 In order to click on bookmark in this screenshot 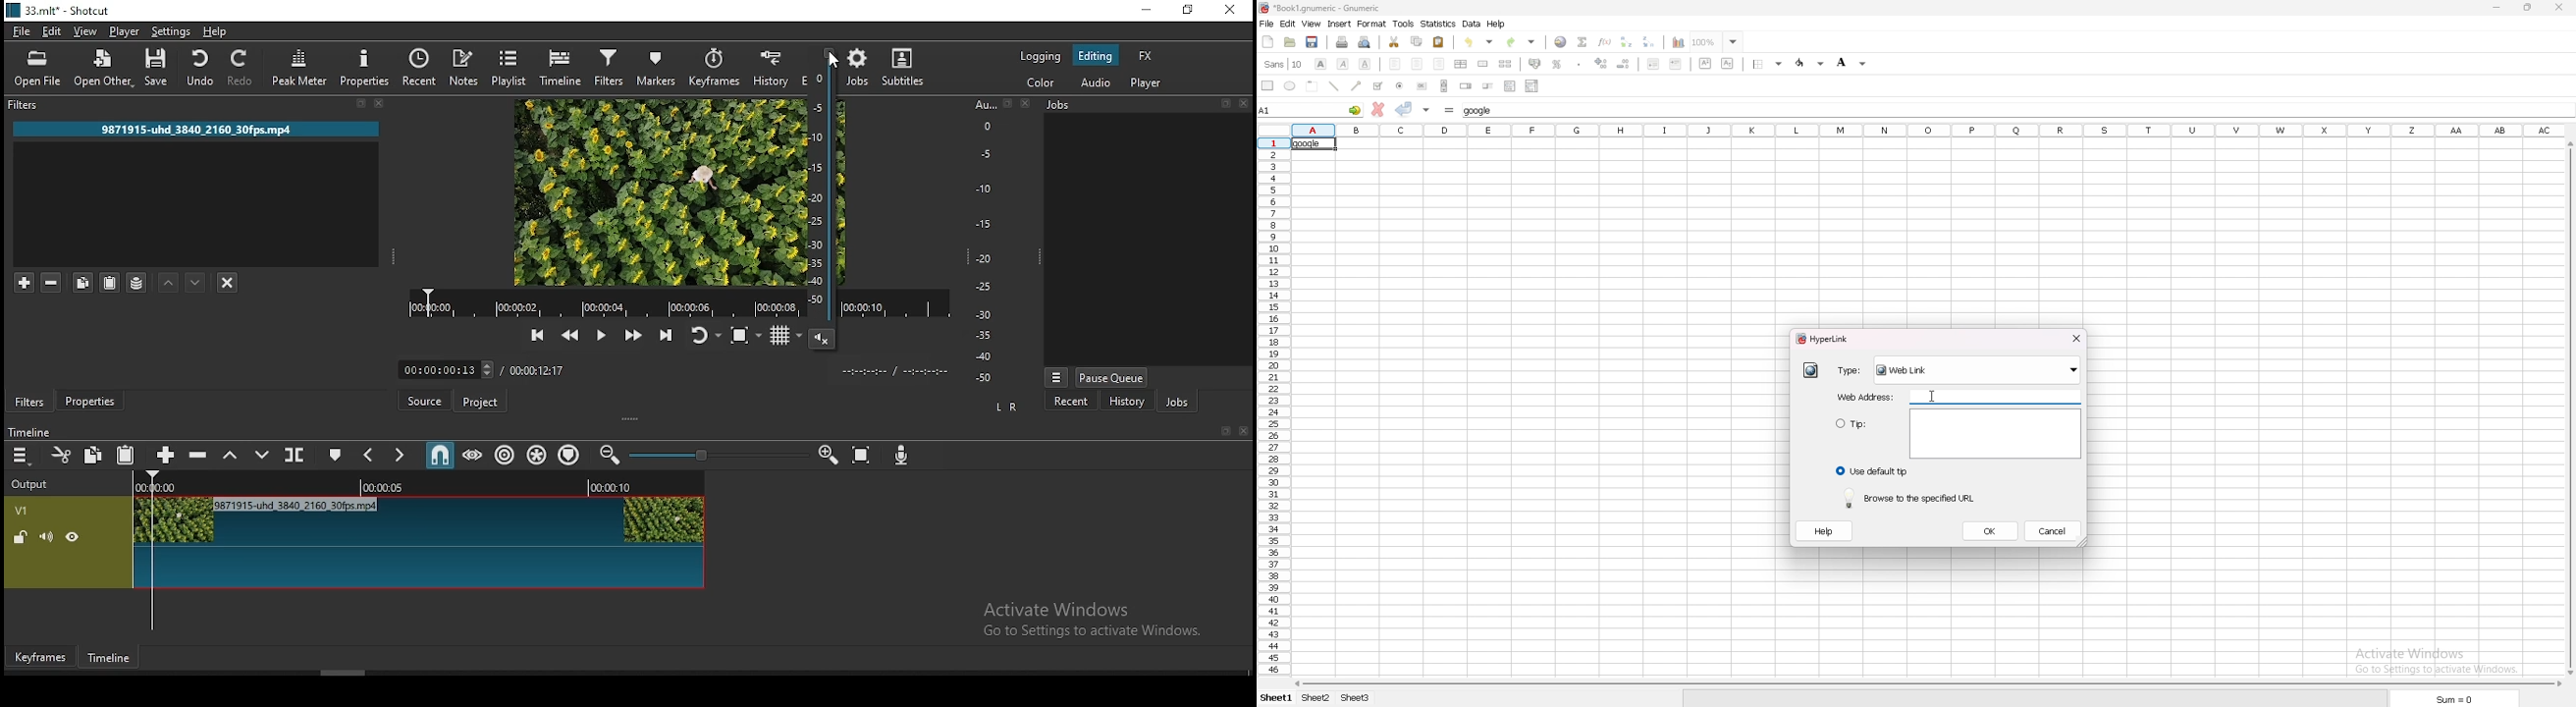, I will do `click(1220, 108)`.